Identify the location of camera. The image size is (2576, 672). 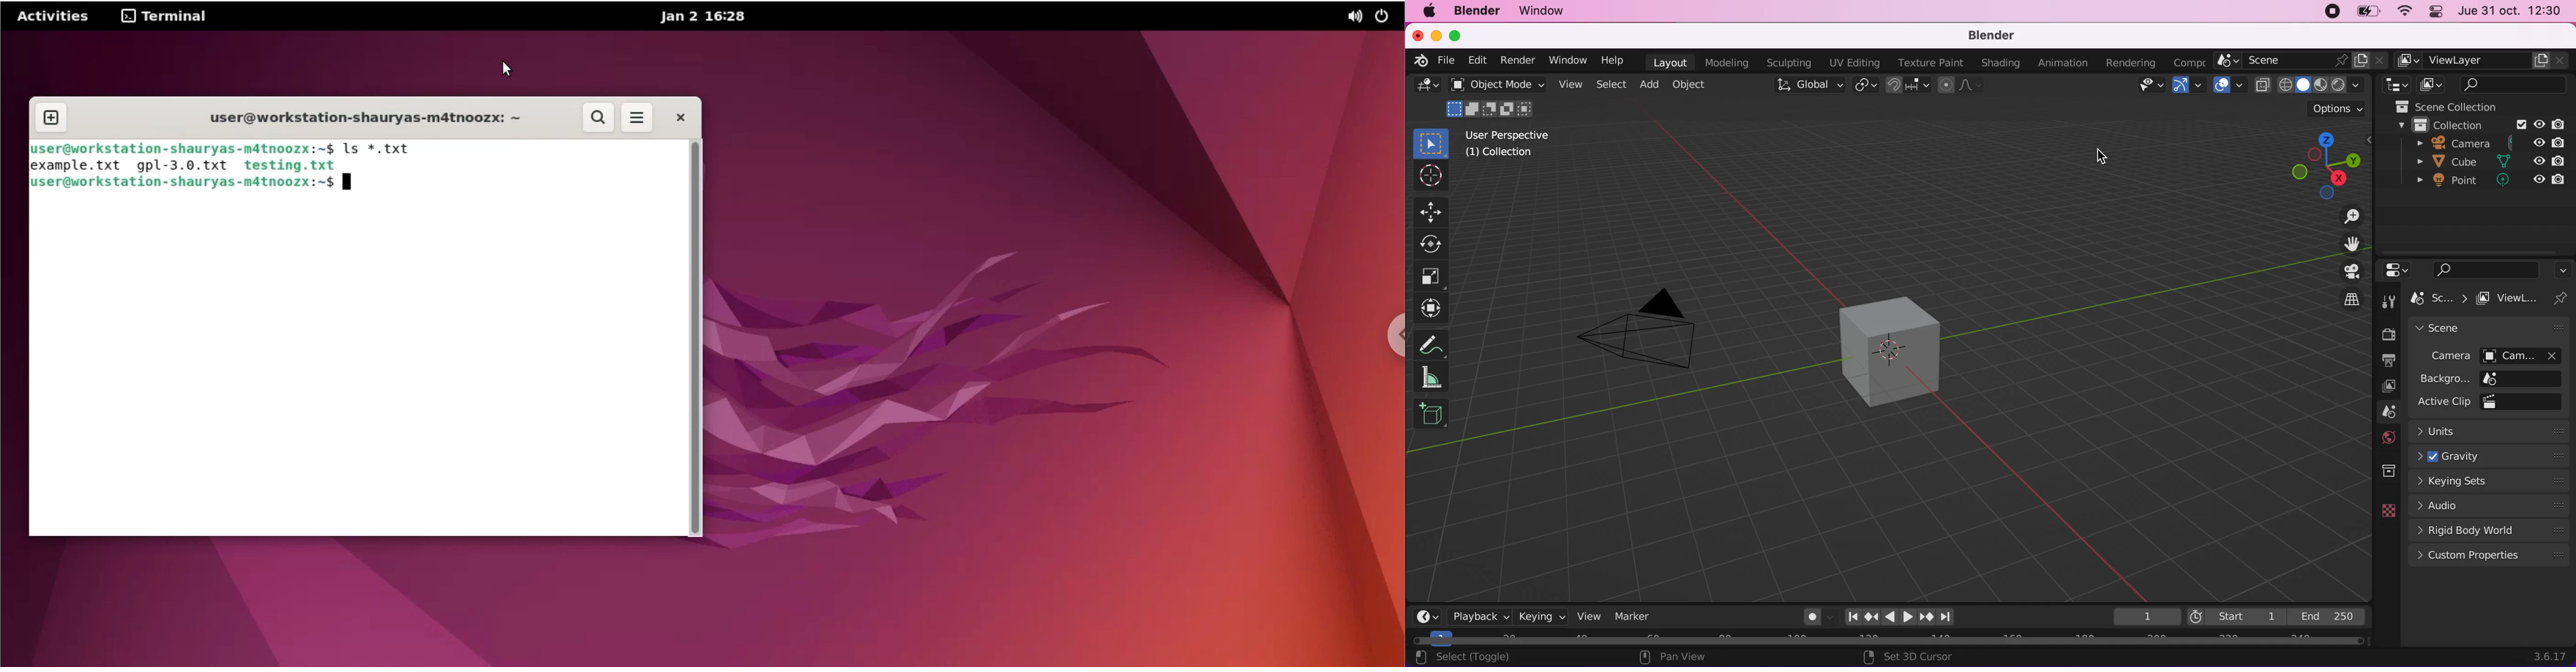
(2443, 357).